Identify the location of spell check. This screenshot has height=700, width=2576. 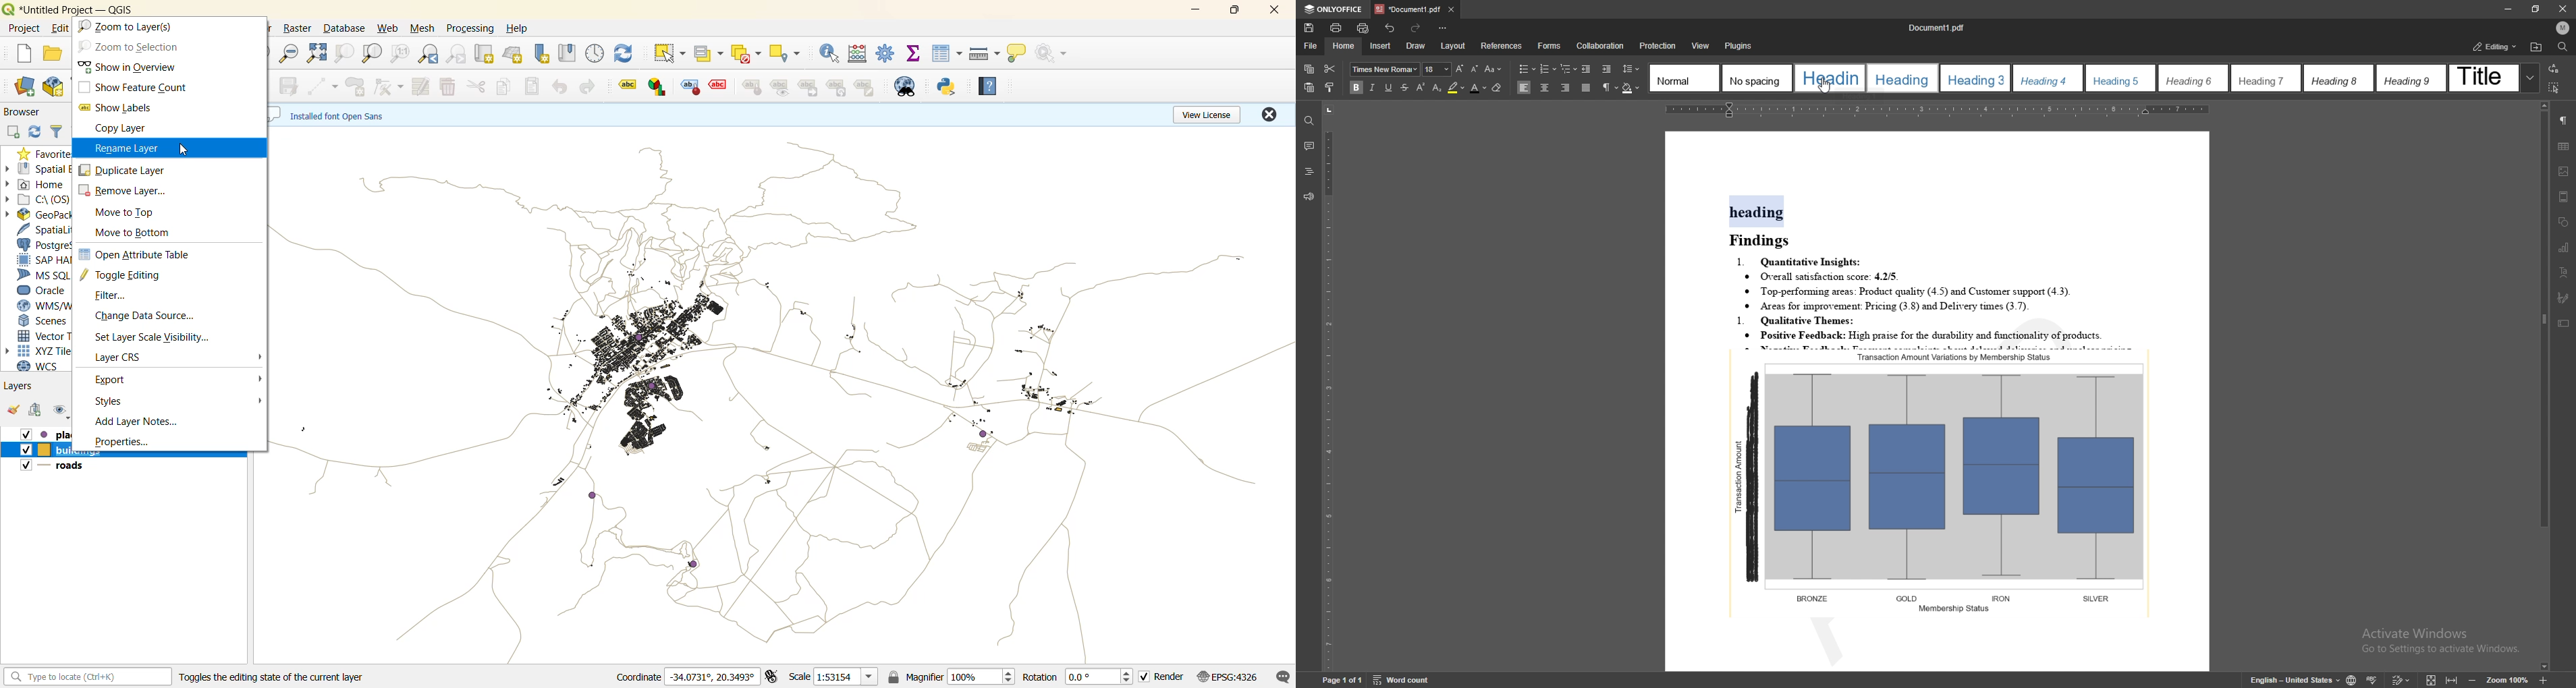
(2372, 680).